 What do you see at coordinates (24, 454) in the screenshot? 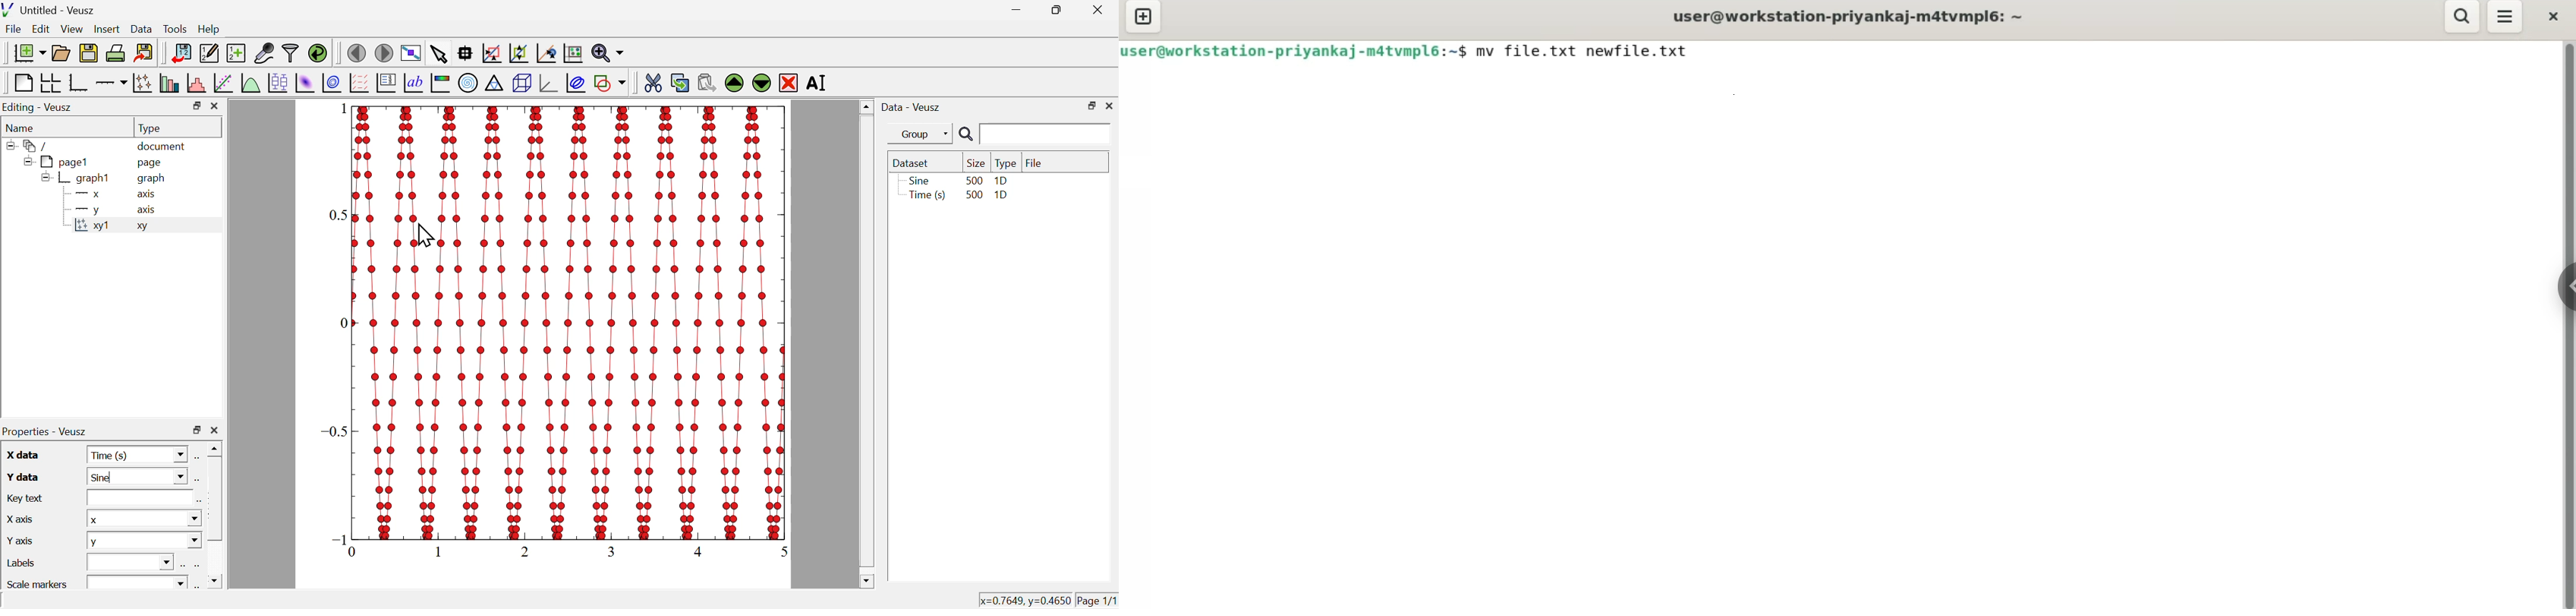
I see `x data` at bounding box center [24, 454].